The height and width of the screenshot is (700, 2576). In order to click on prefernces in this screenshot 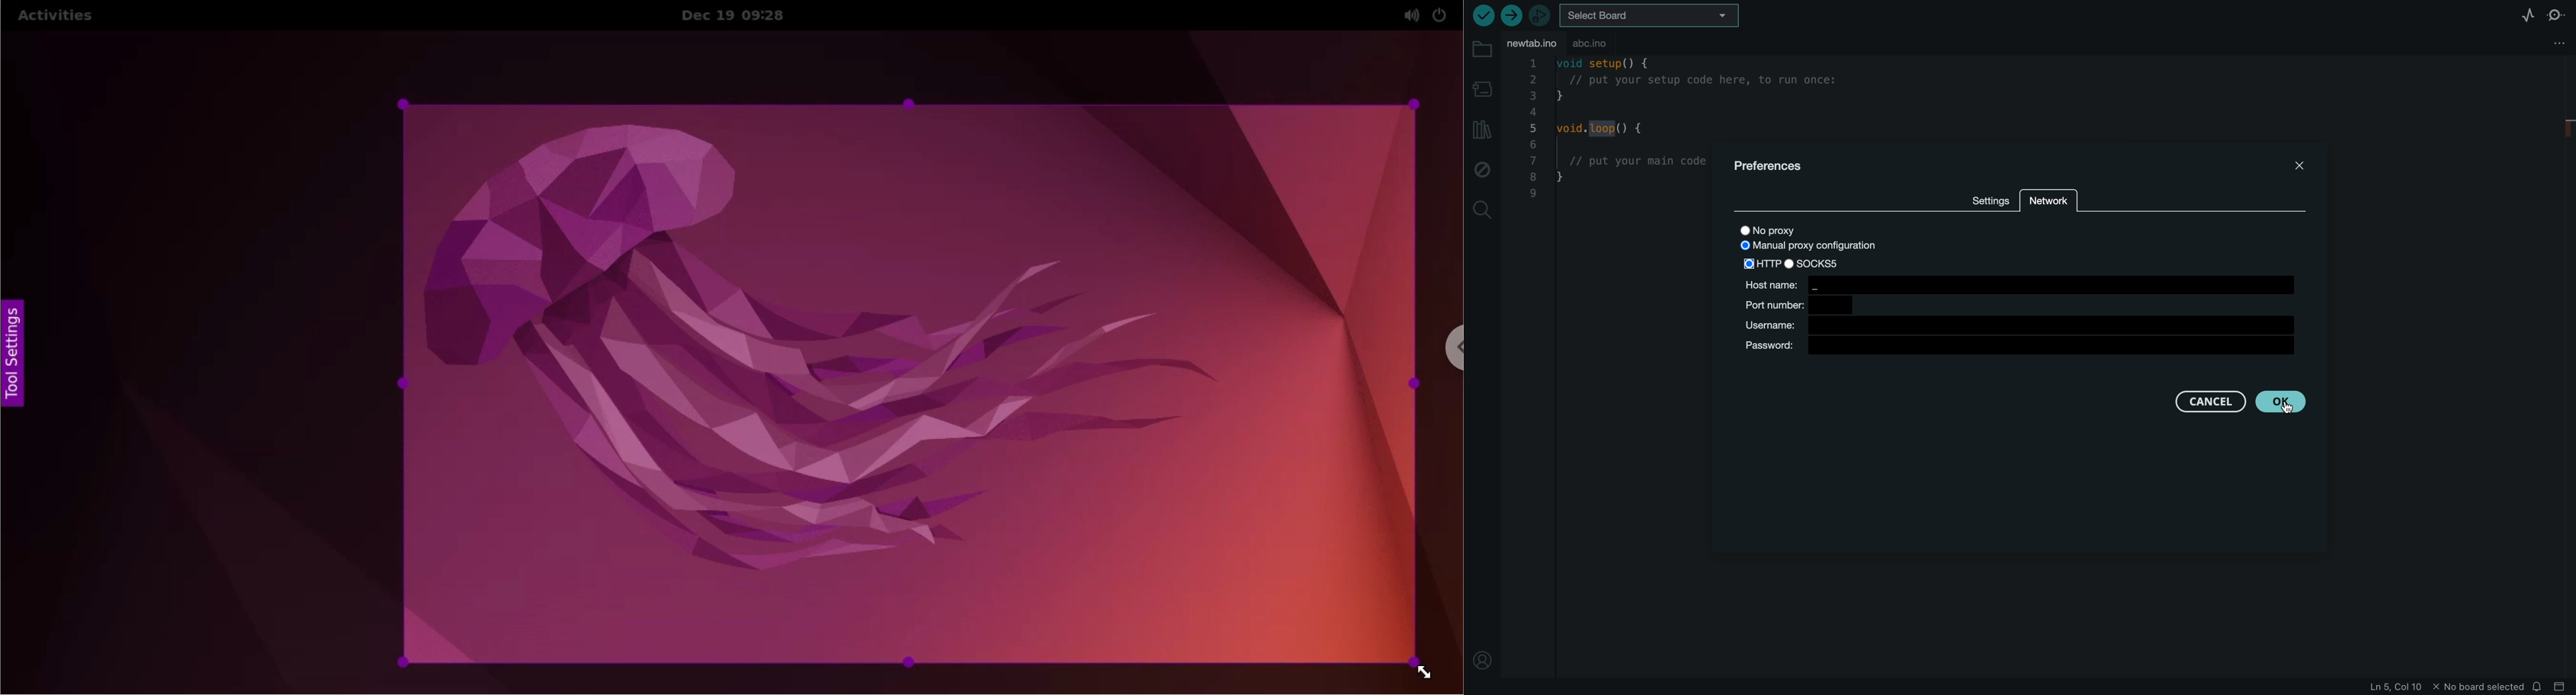, I will do `click(1776, 165)`.